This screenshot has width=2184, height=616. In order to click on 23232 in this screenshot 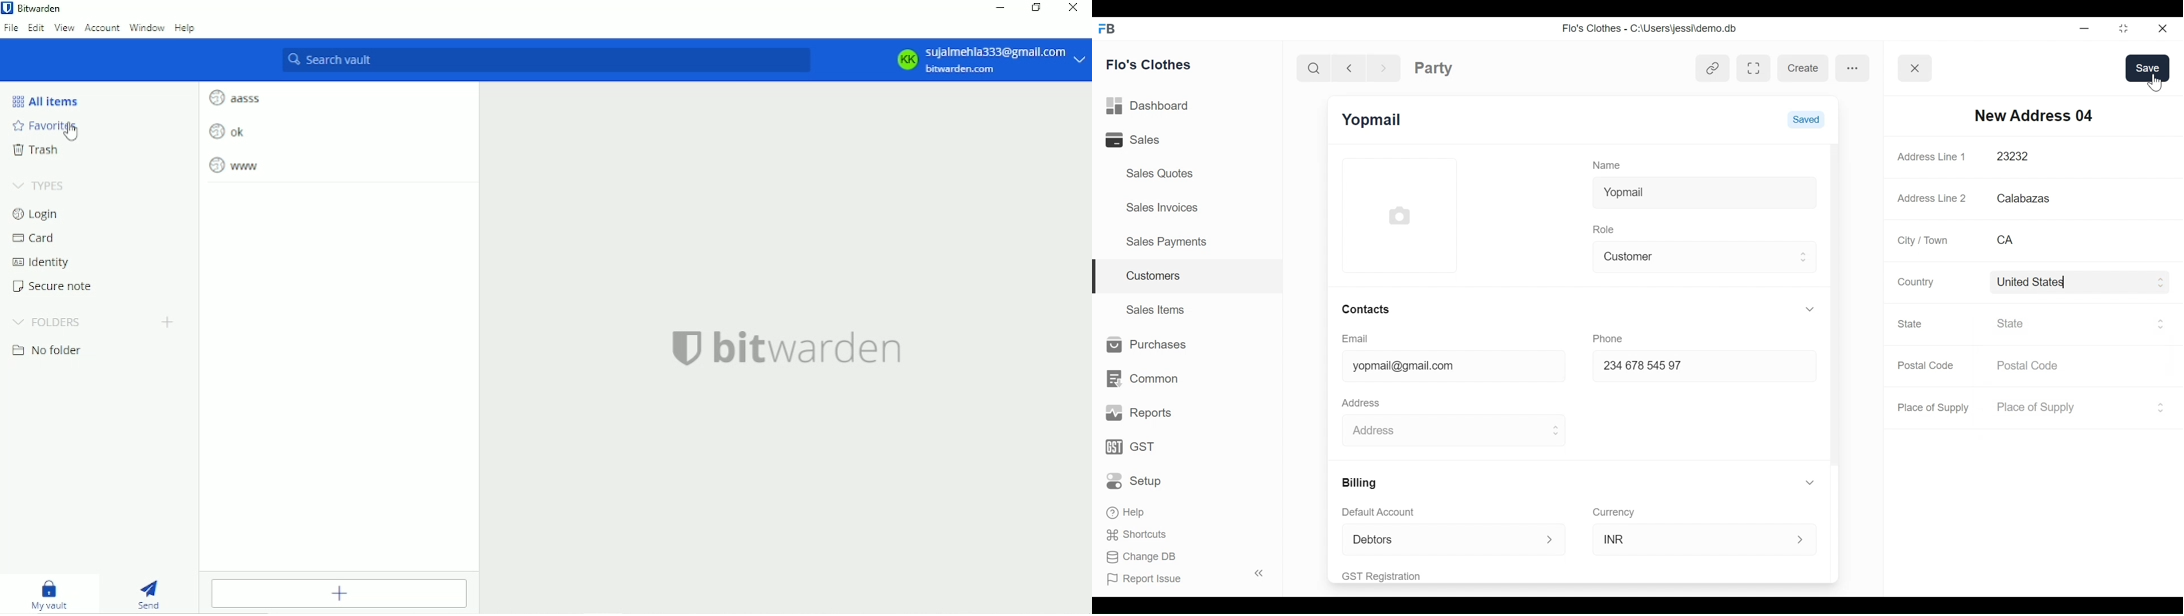, I will do `click(2068, 157)`.